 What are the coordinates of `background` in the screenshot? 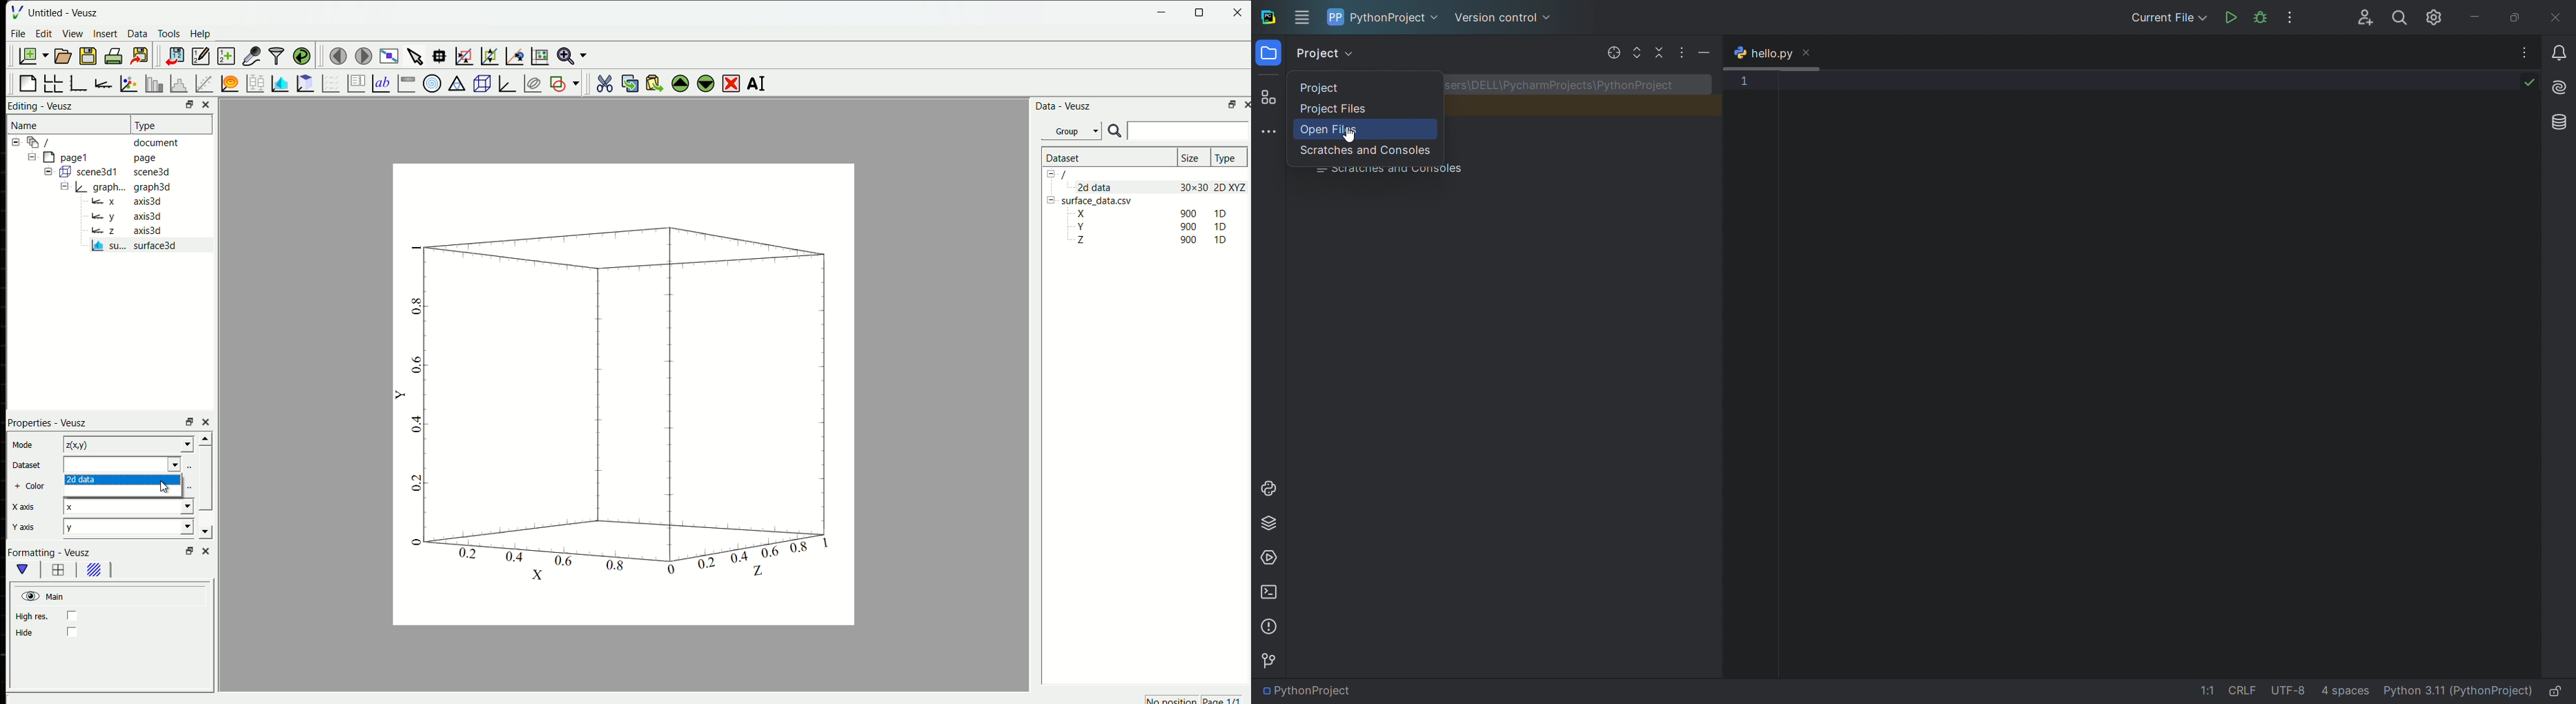 It's located at (95, 570).